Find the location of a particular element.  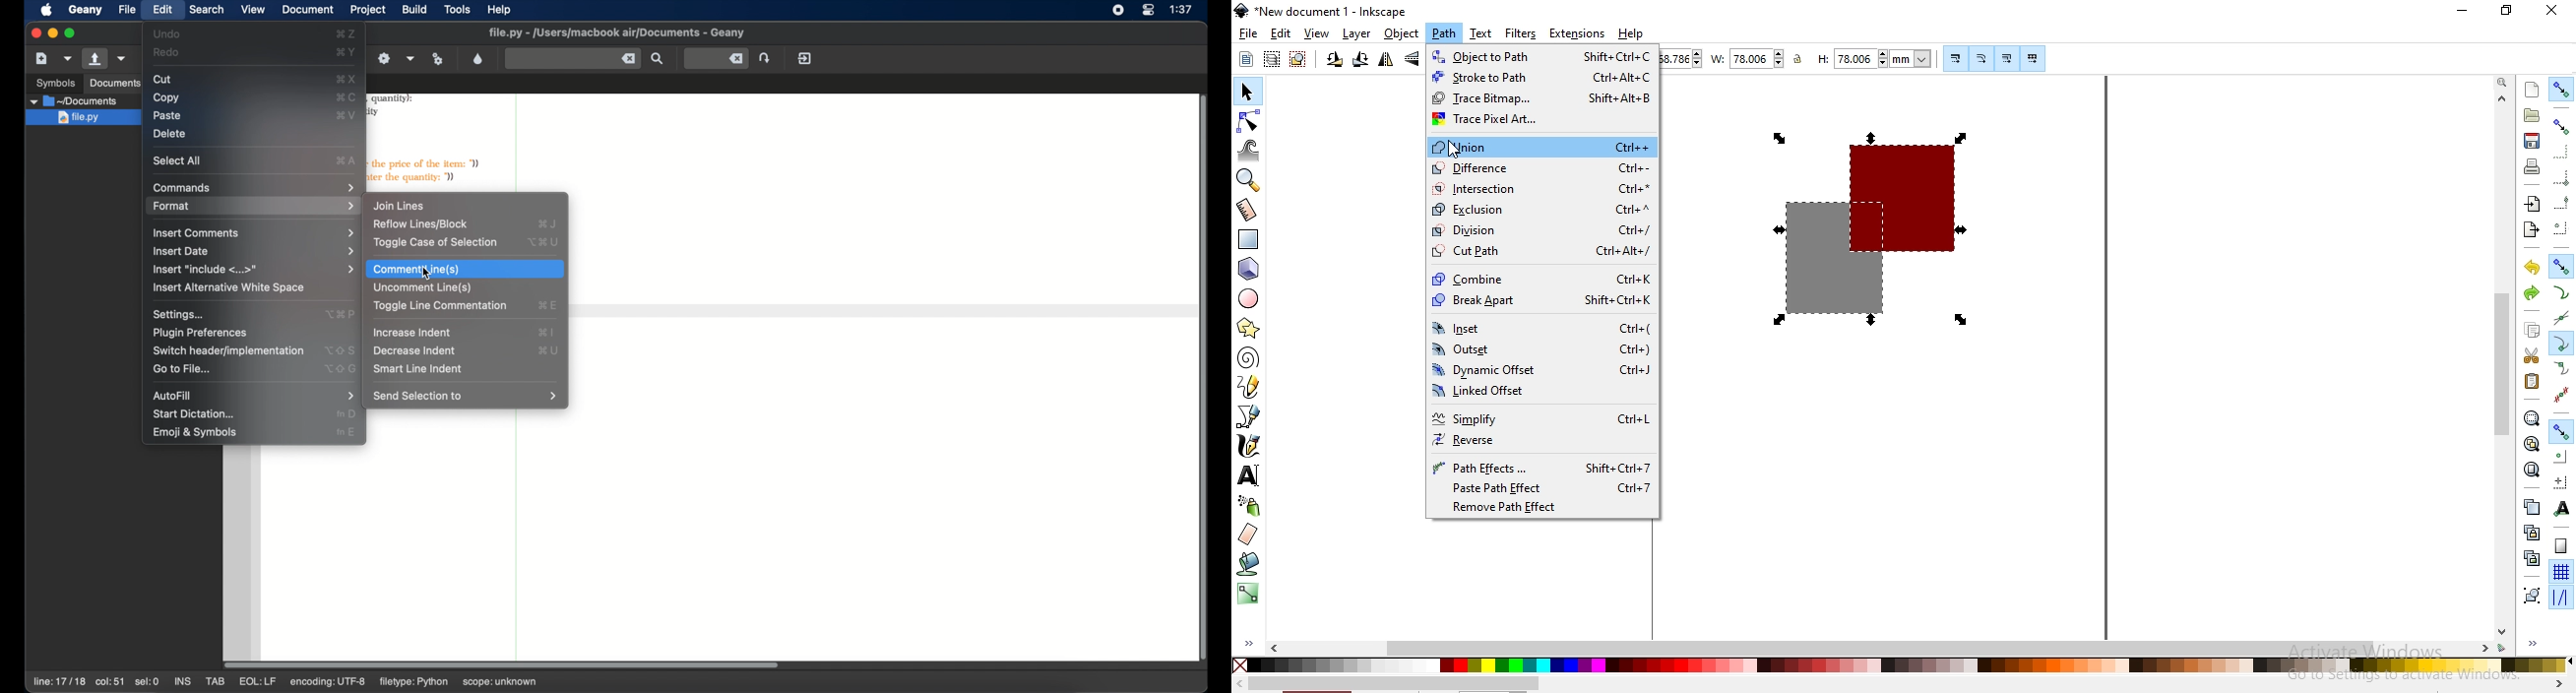

delete is located at coordinates (170, 133).